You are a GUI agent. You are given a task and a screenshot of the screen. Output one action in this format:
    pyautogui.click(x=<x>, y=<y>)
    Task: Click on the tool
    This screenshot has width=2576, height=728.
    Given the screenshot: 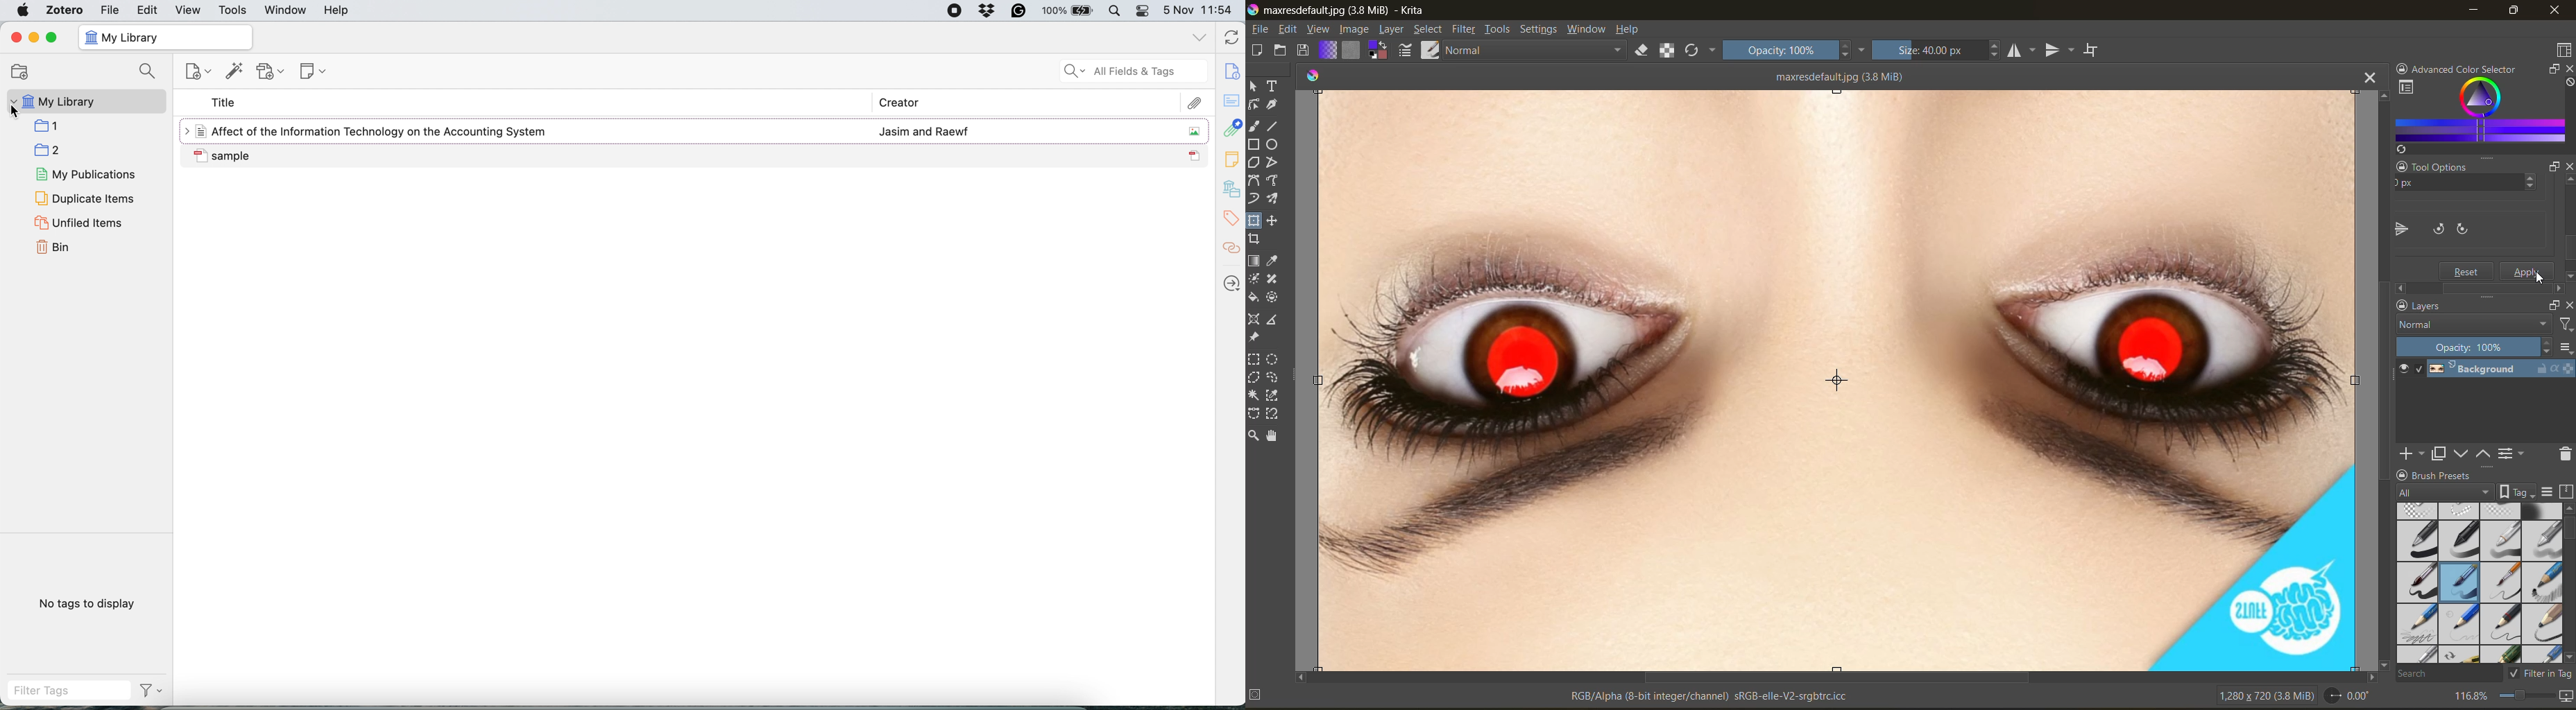 What is the action you would take?
    pyautogui.click(x=1277, y=198)
    